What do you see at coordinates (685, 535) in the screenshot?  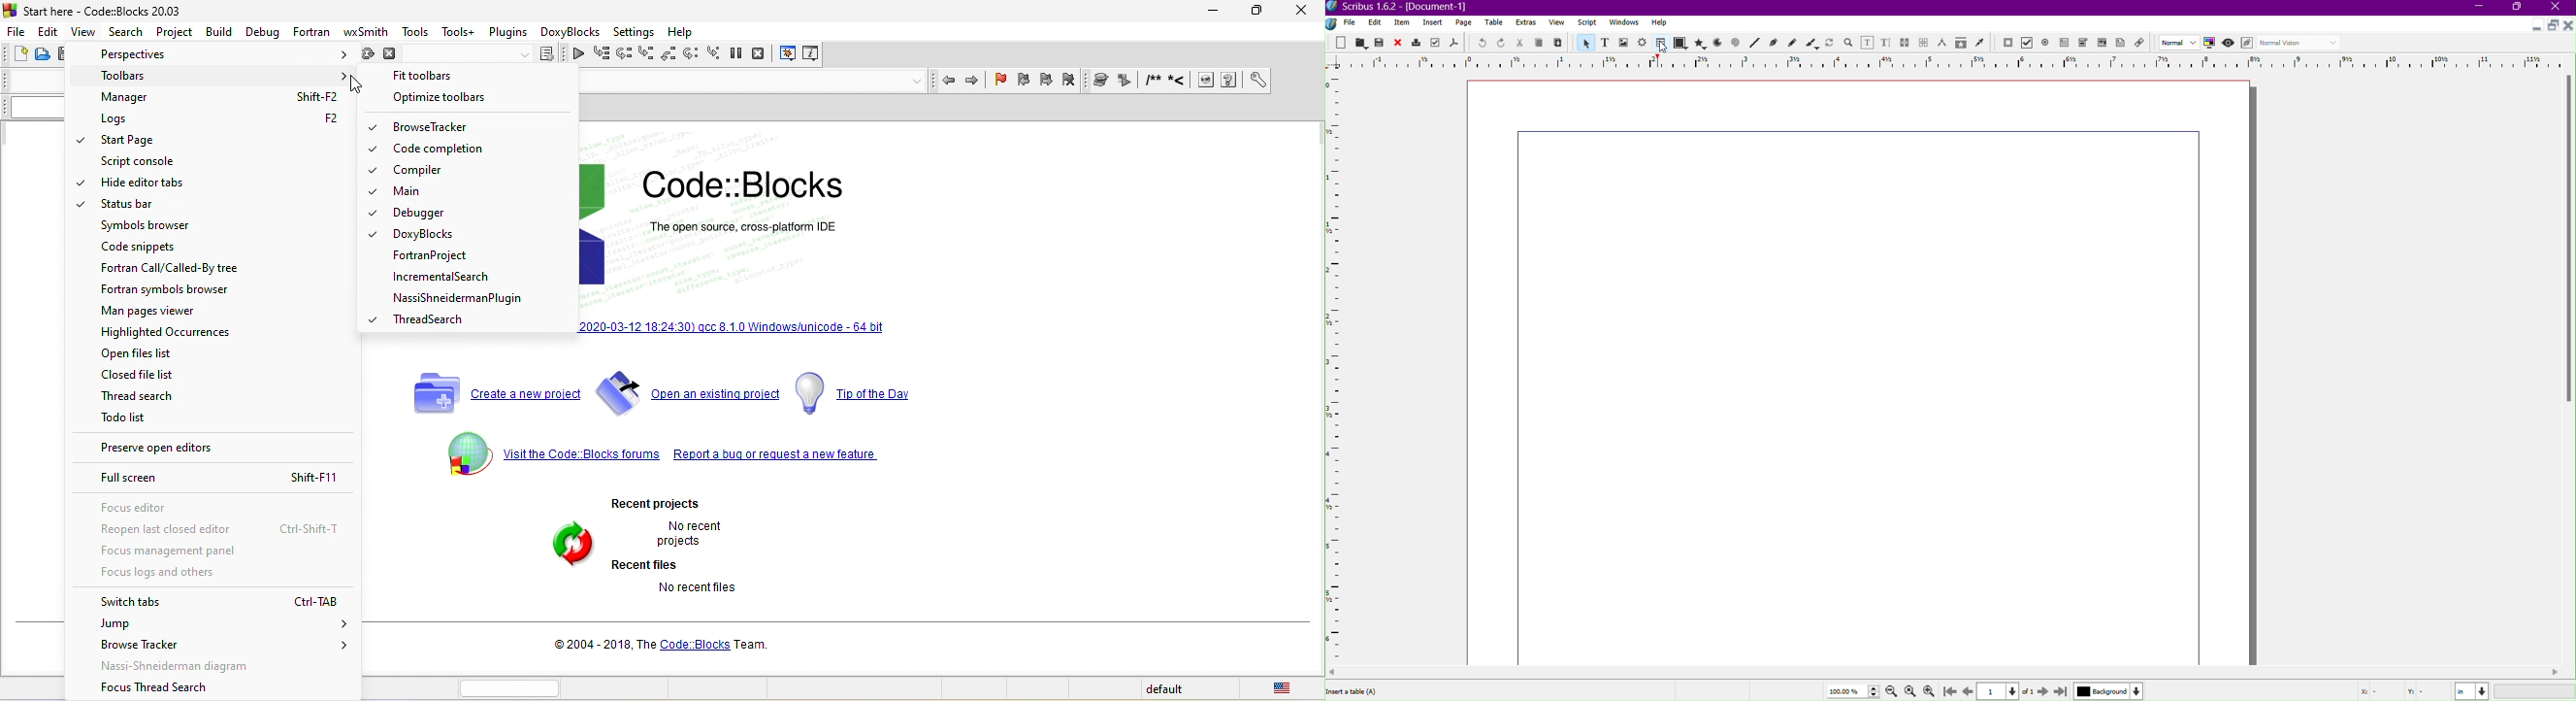 I see `no recent projects` at bounding box center [685, 535].